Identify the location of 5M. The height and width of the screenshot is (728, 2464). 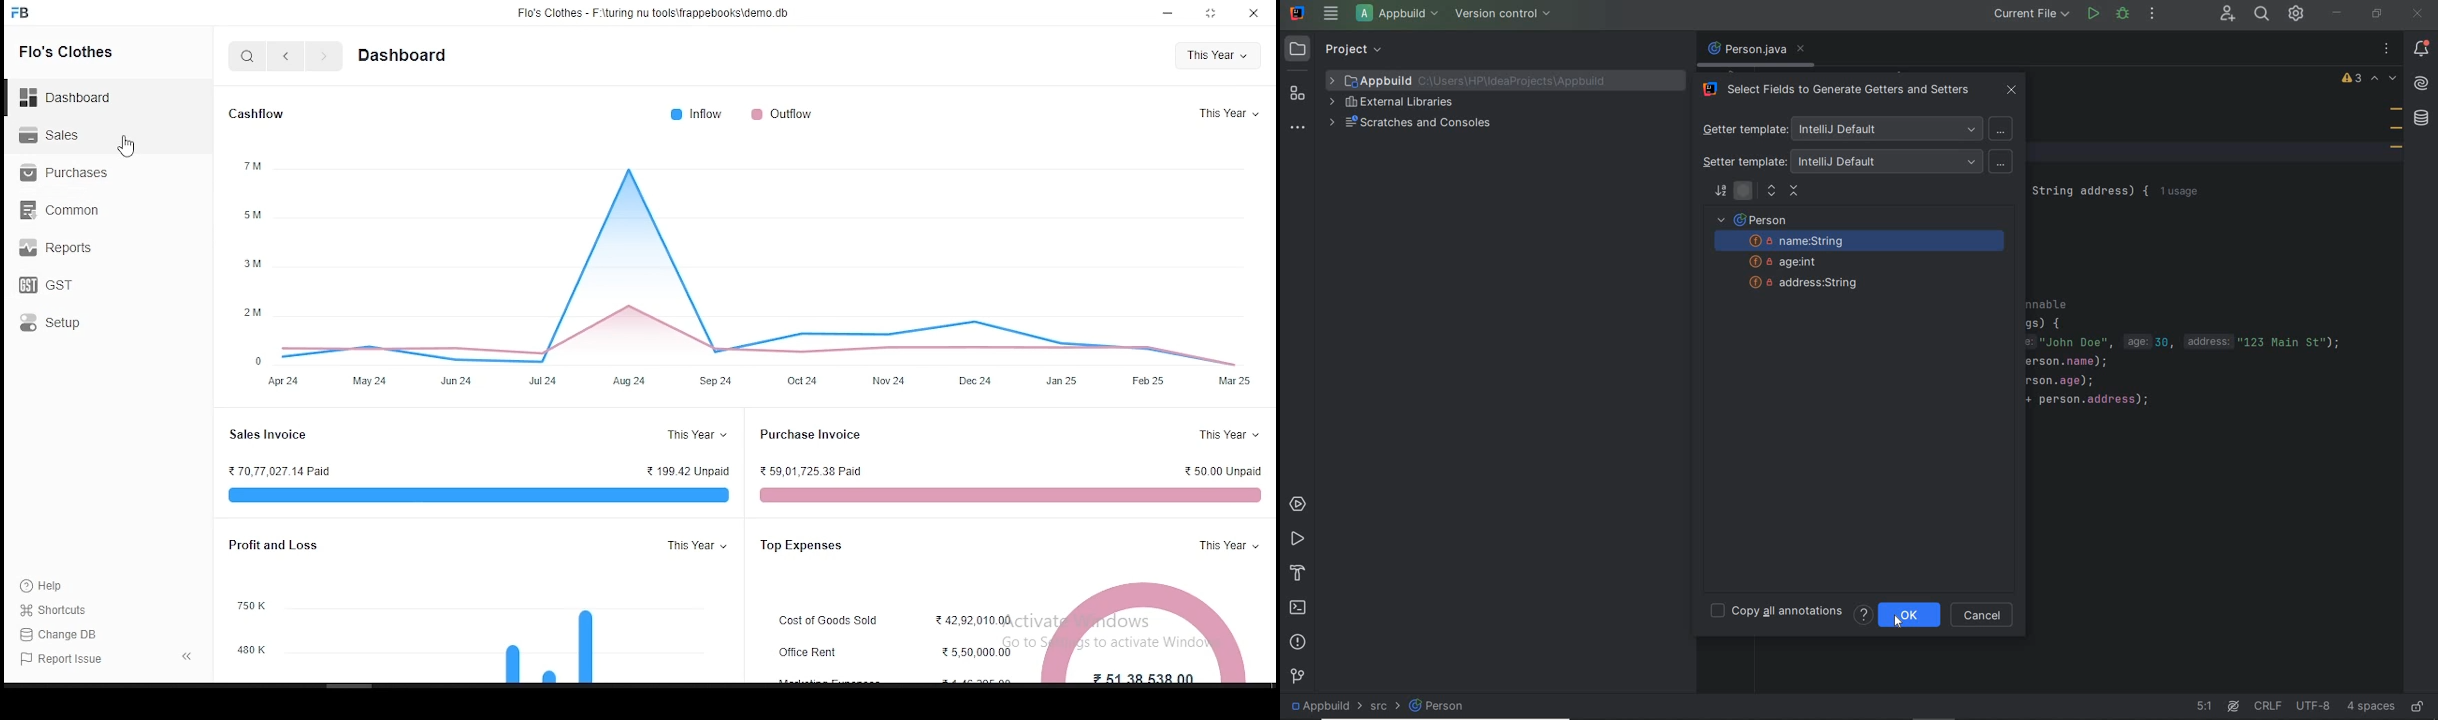
(251, 216).